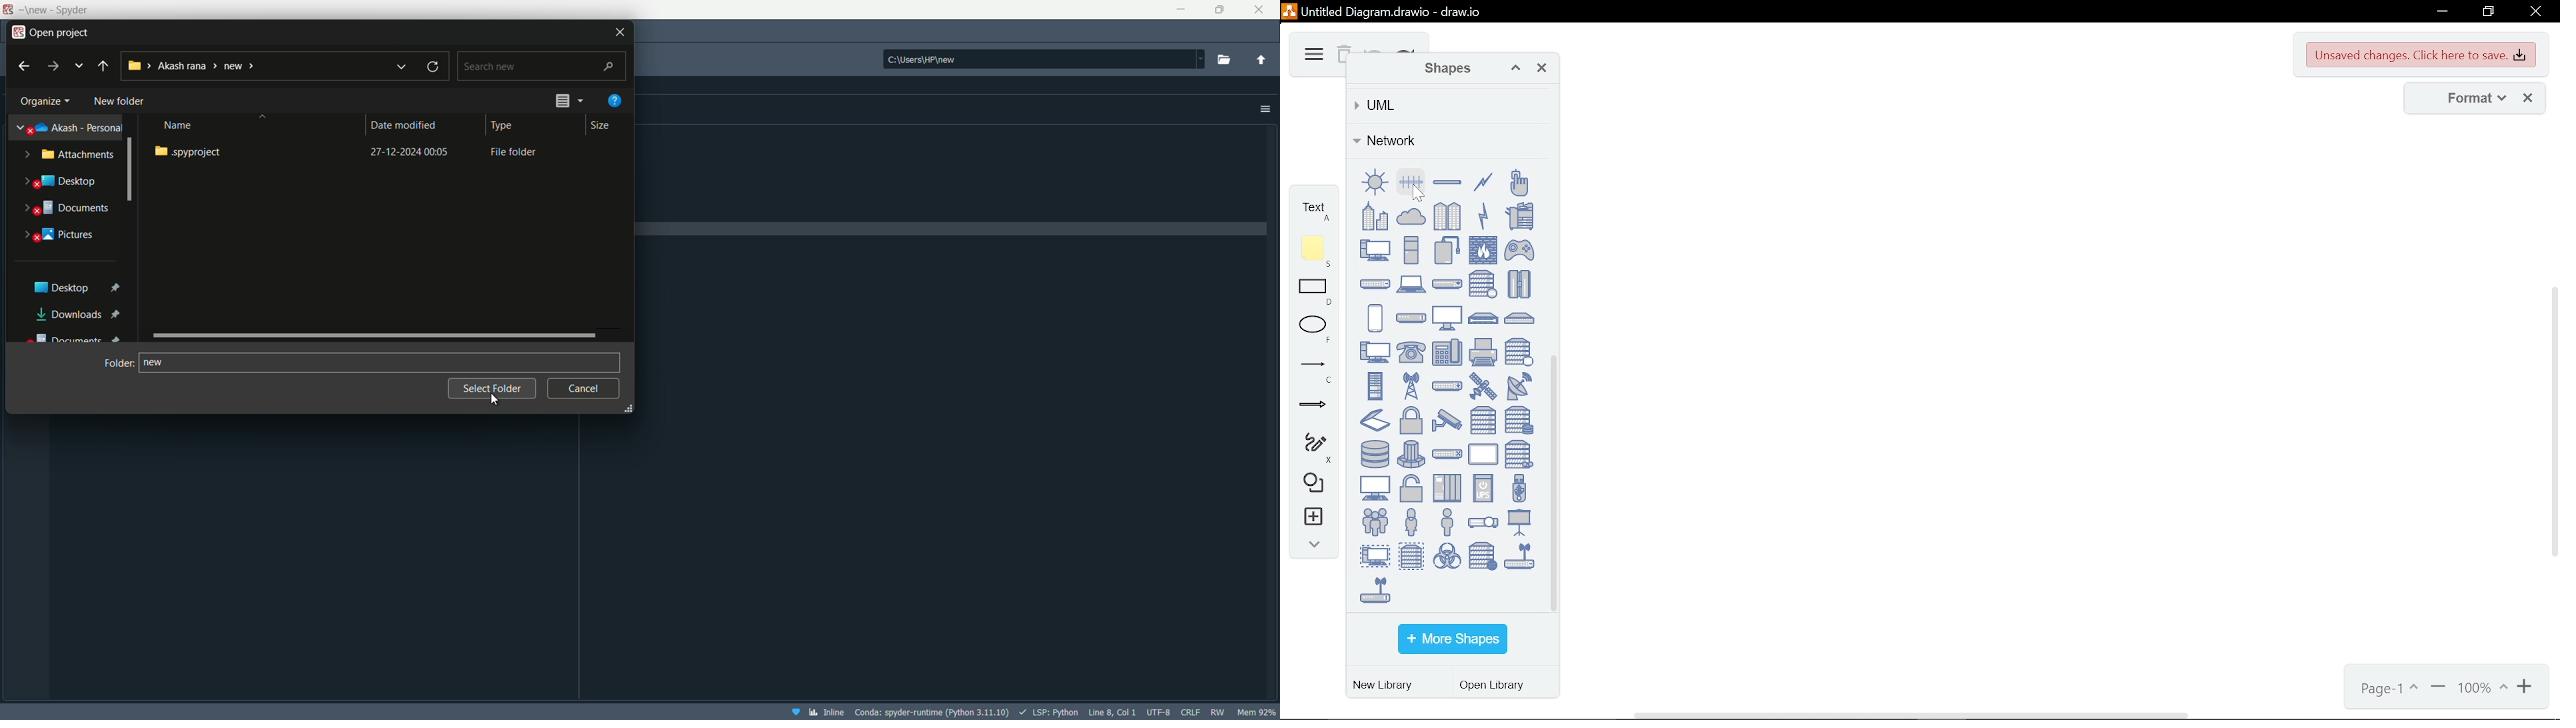  I want to click on storage, so click(1375, 454).